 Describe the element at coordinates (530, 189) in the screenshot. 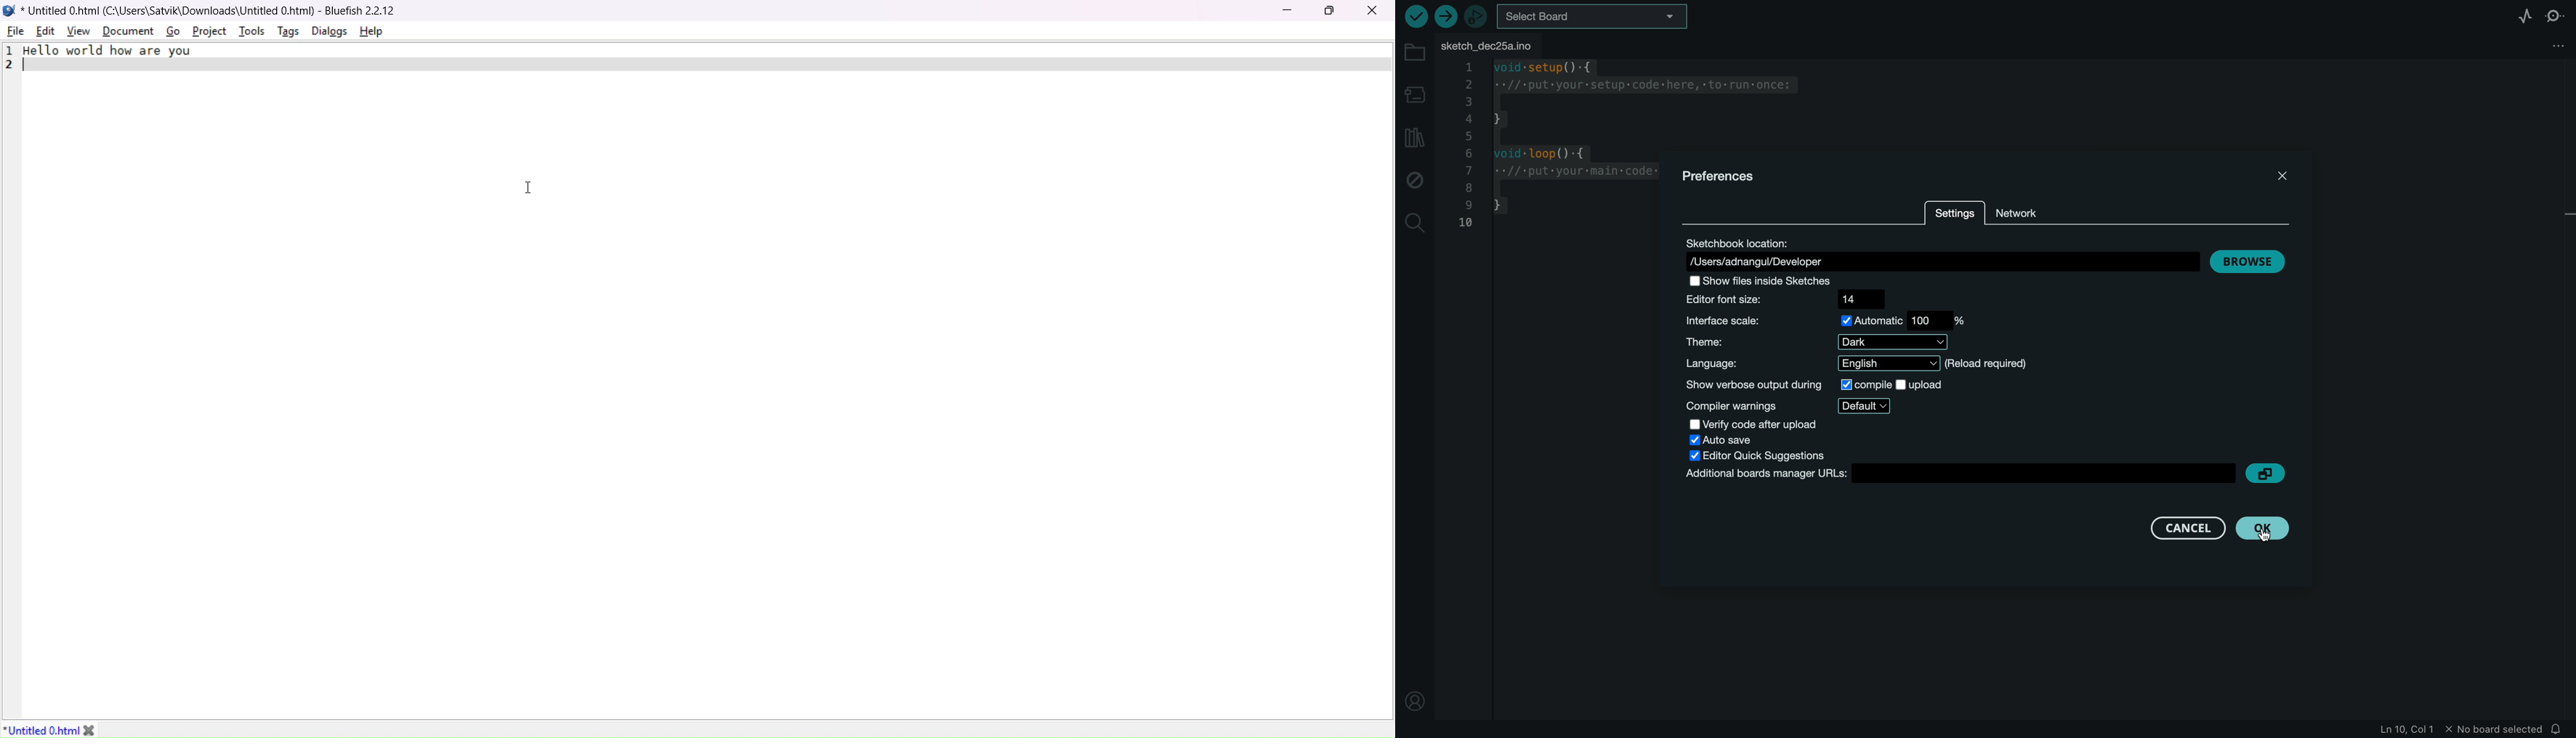

I see `cursor` at that location.